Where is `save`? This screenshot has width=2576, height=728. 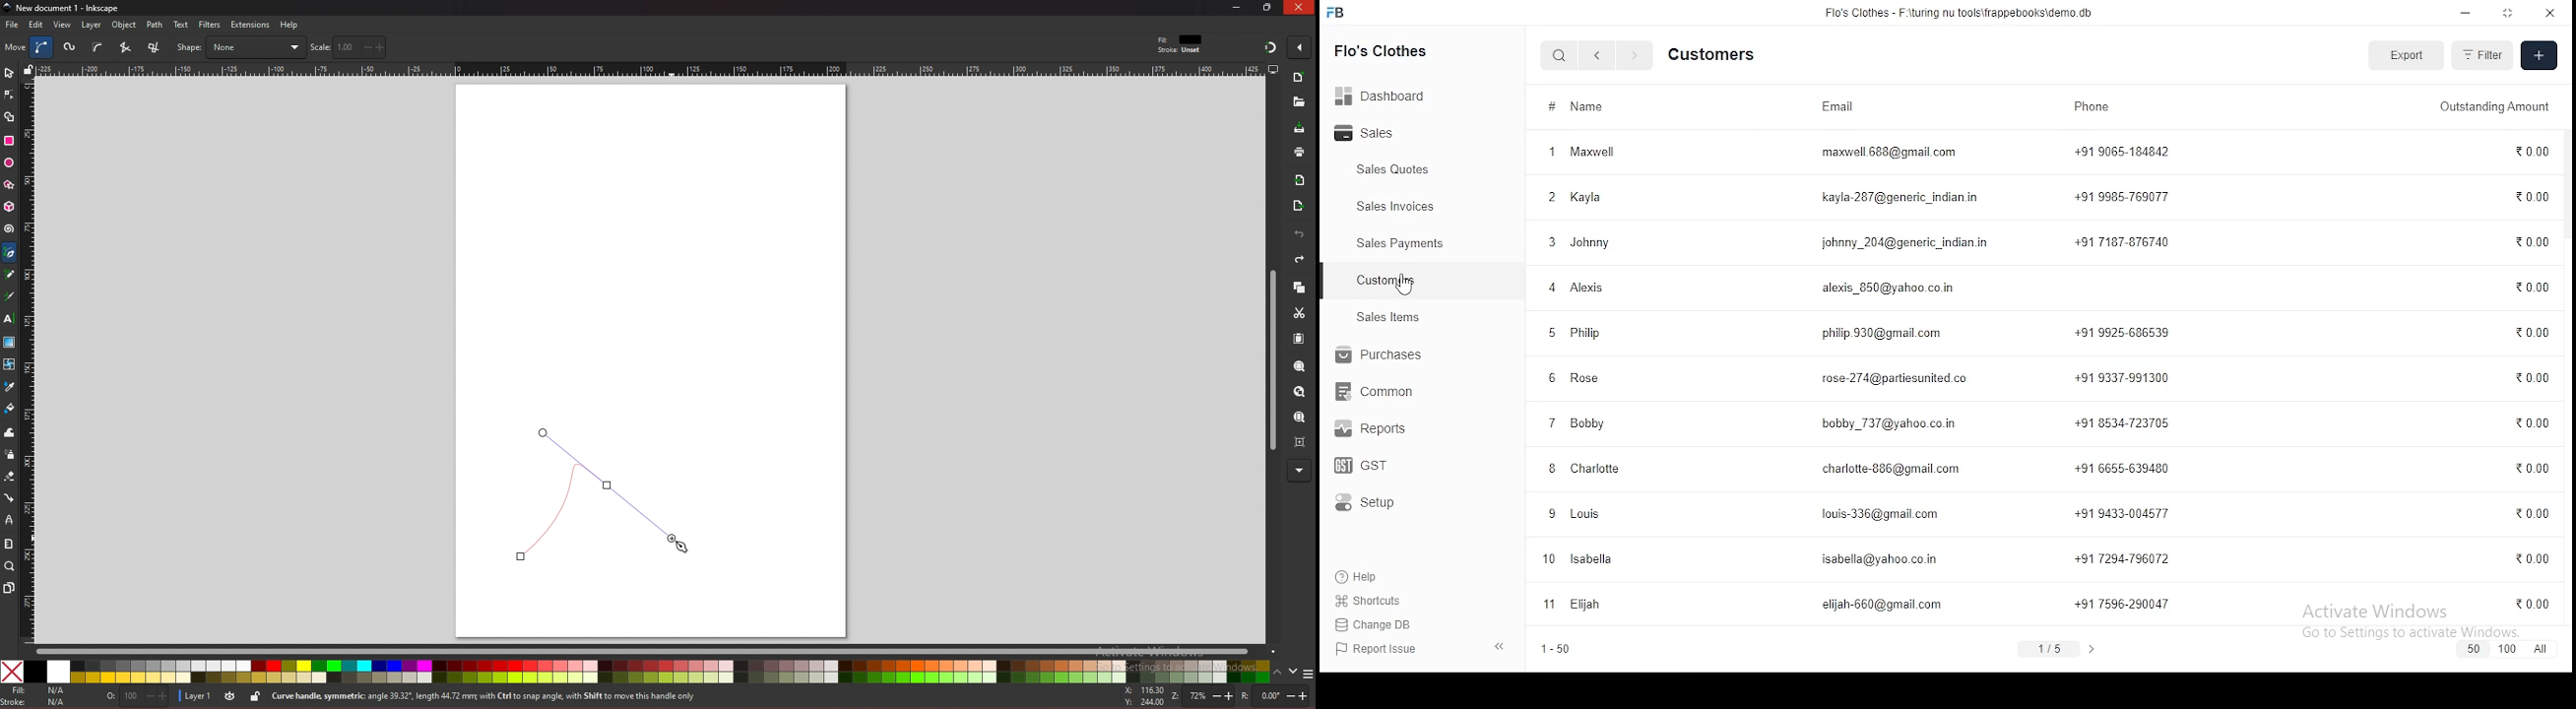 save is located at coordinates (1301, 129).